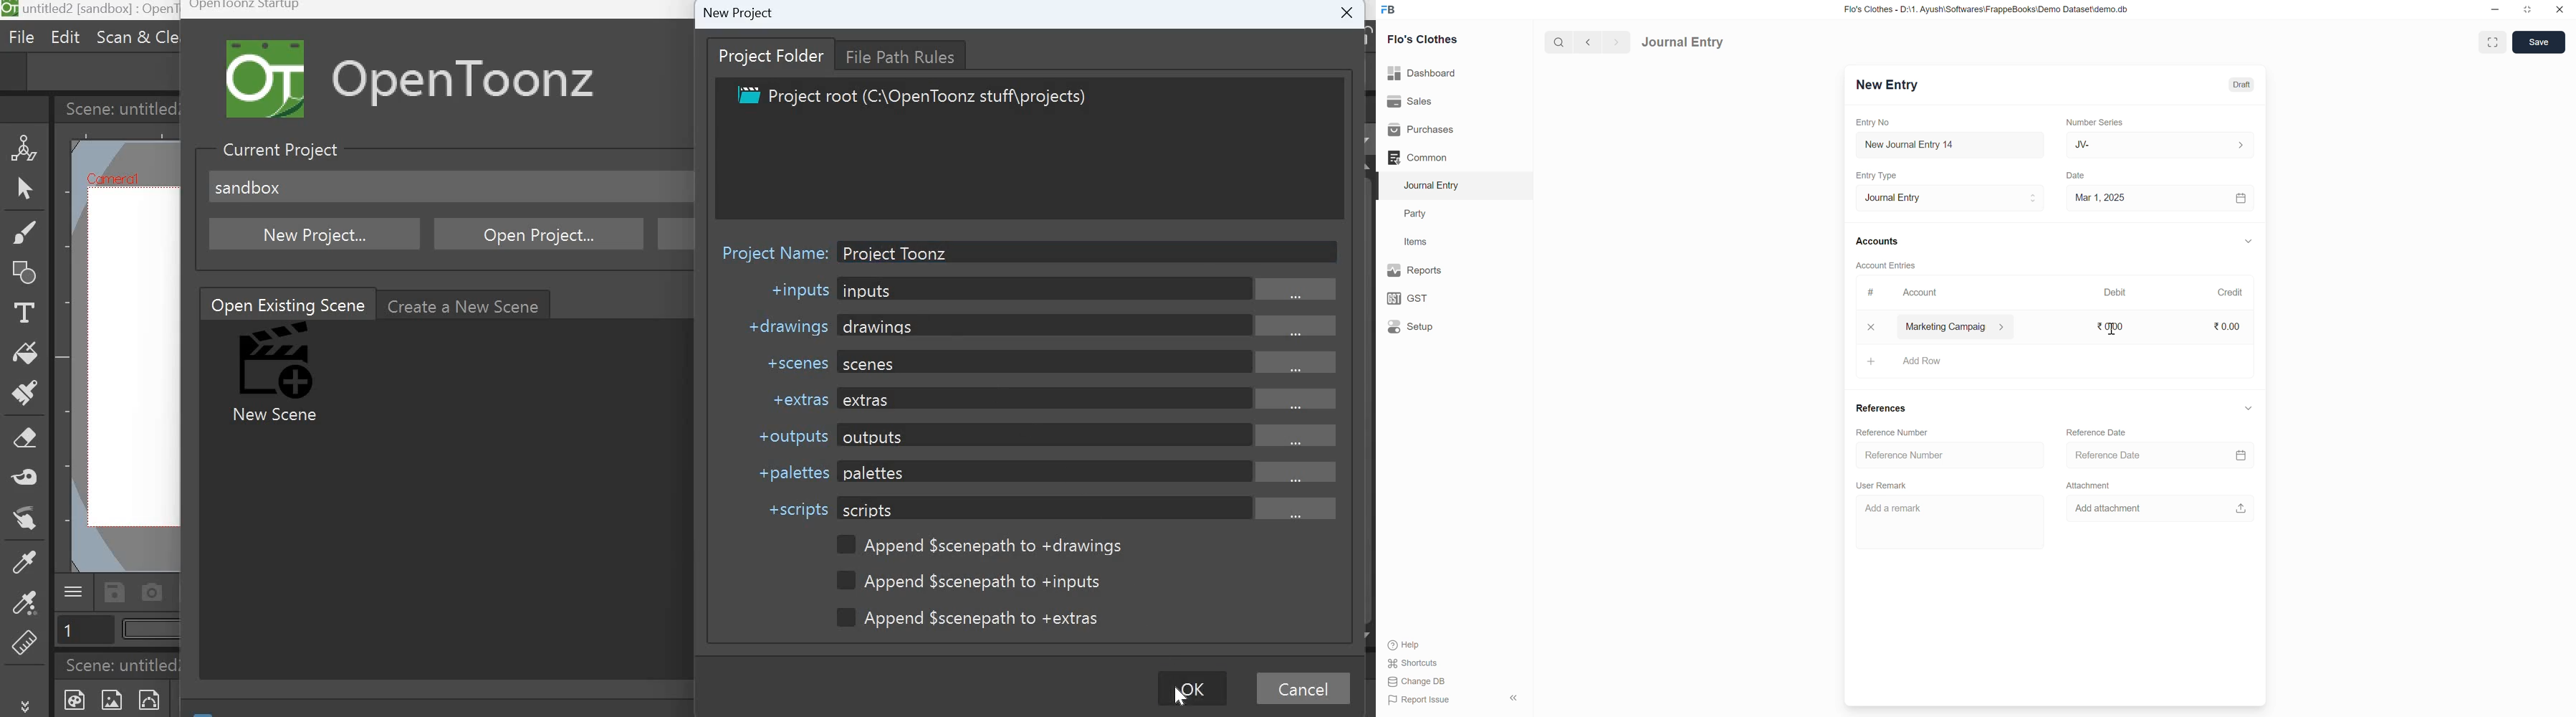 The width and height of the screenshot is (2576, 728). I want to click on Open Existing Scene, so click(287, 303).